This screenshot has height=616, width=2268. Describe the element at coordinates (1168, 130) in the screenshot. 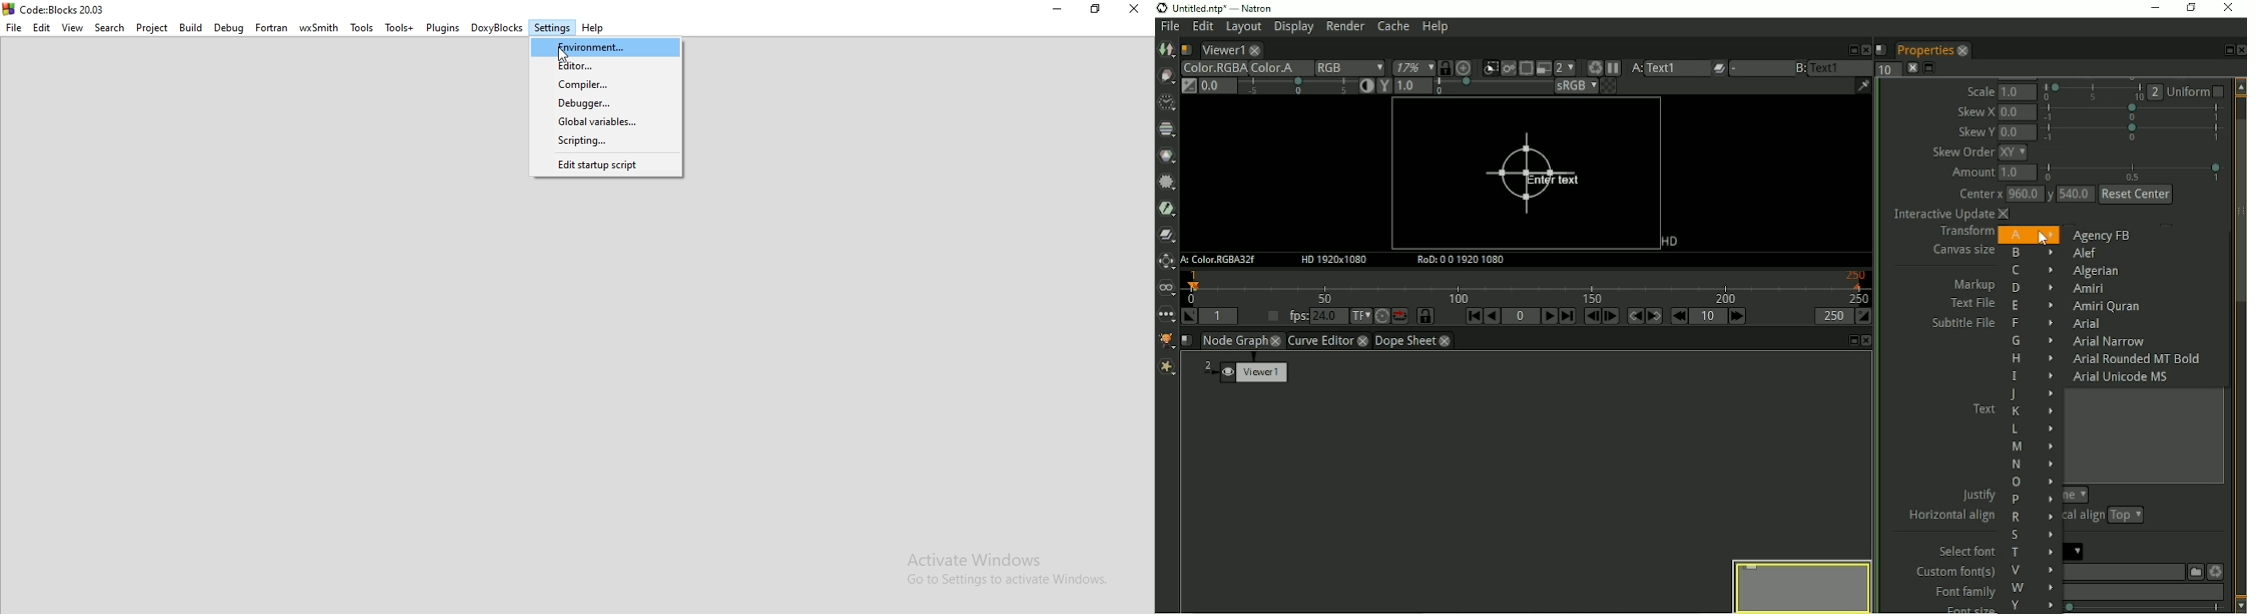

I see `` at that location.